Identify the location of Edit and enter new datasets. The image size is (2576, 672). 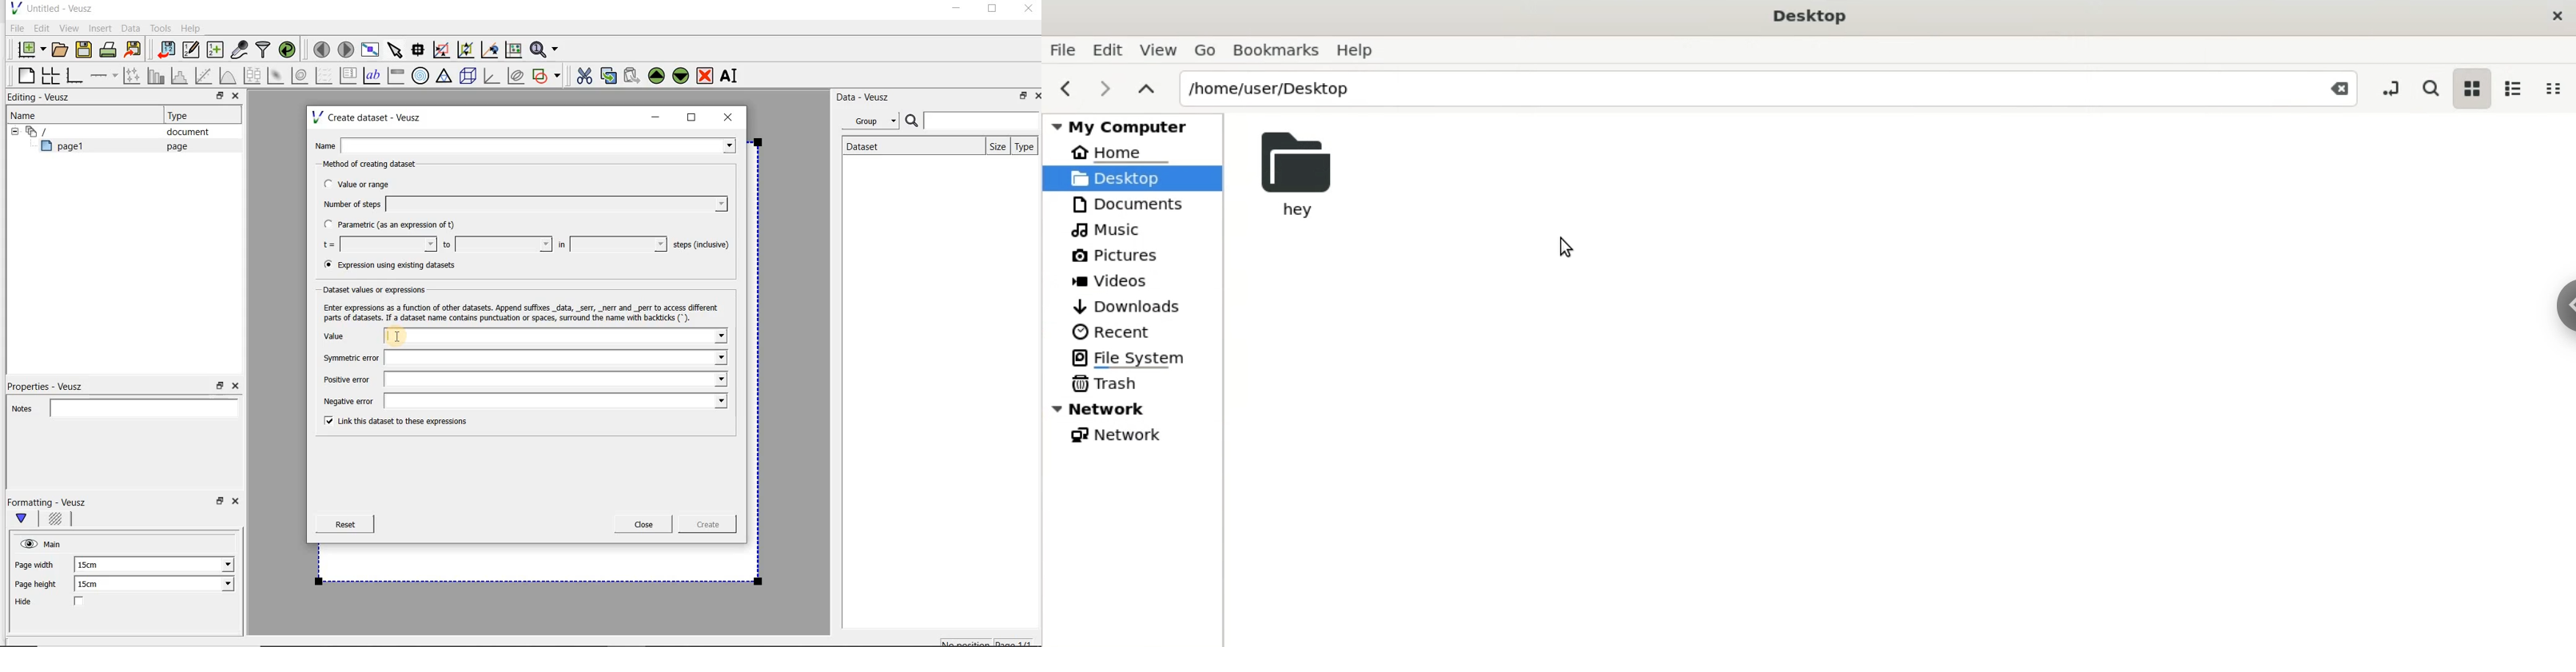
(192, 50).